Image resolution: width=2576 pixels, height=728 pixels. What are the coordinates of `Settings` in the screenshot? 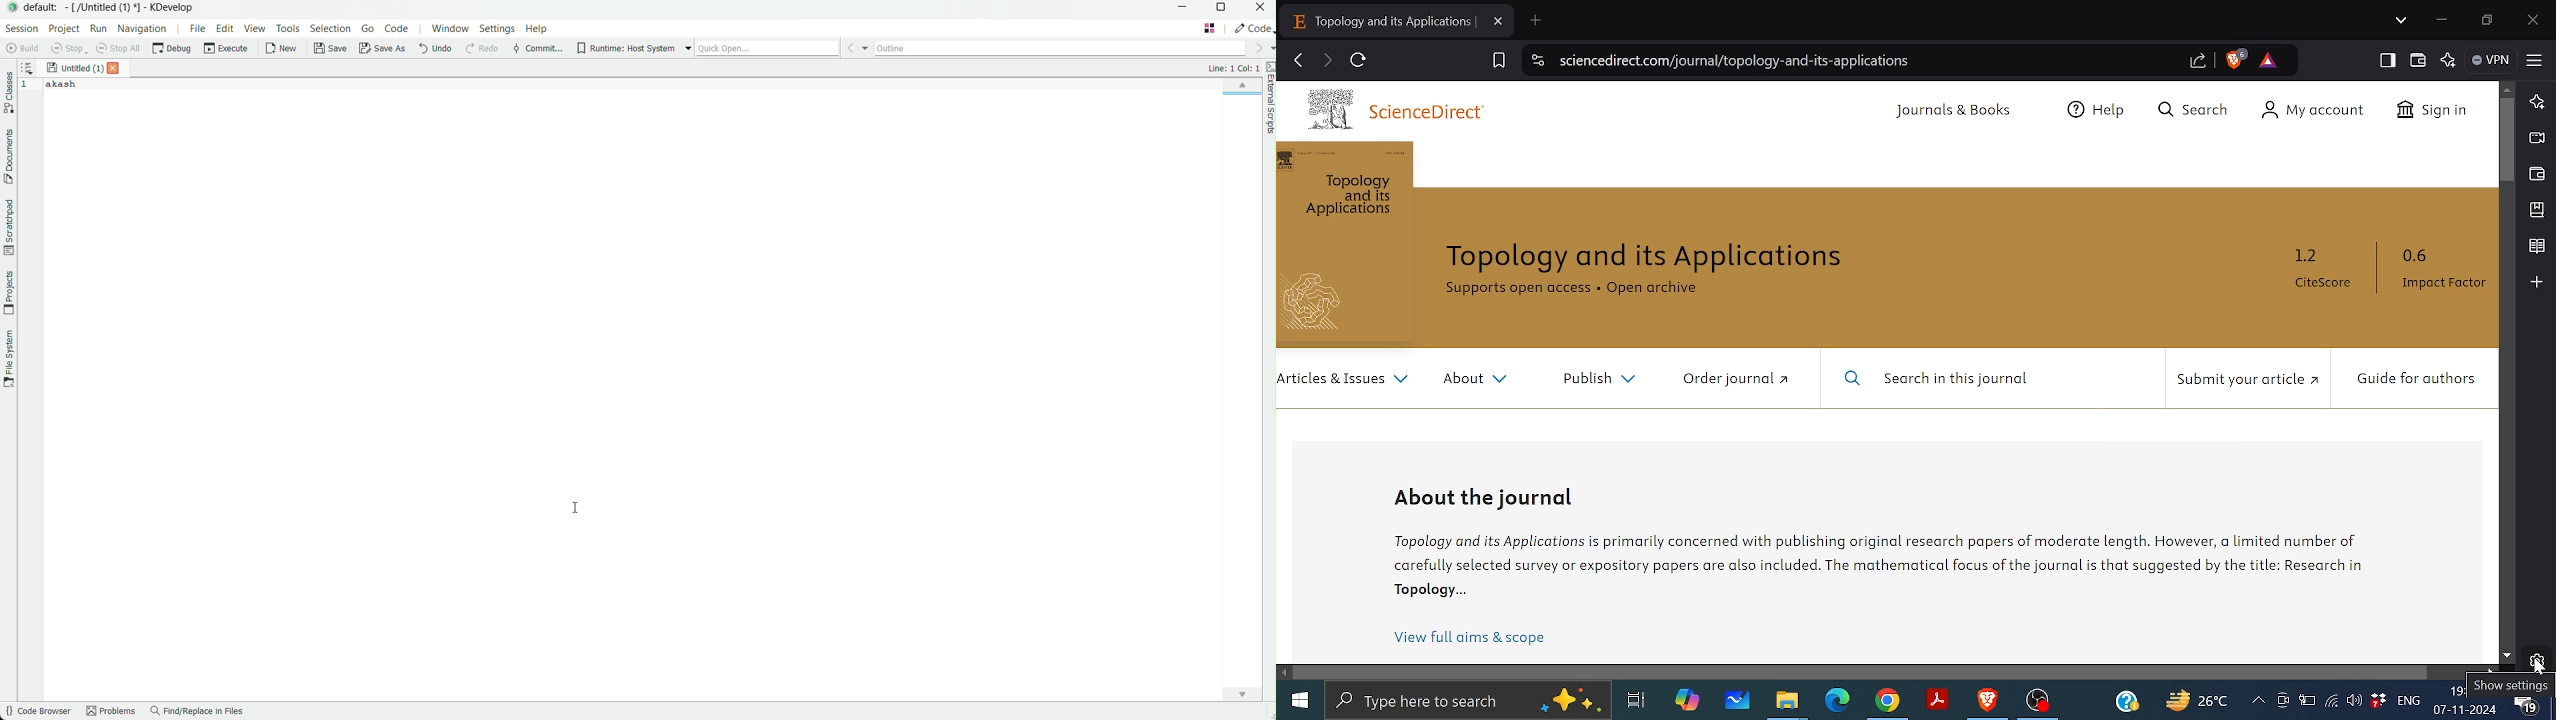 It's located at (2536, 662).